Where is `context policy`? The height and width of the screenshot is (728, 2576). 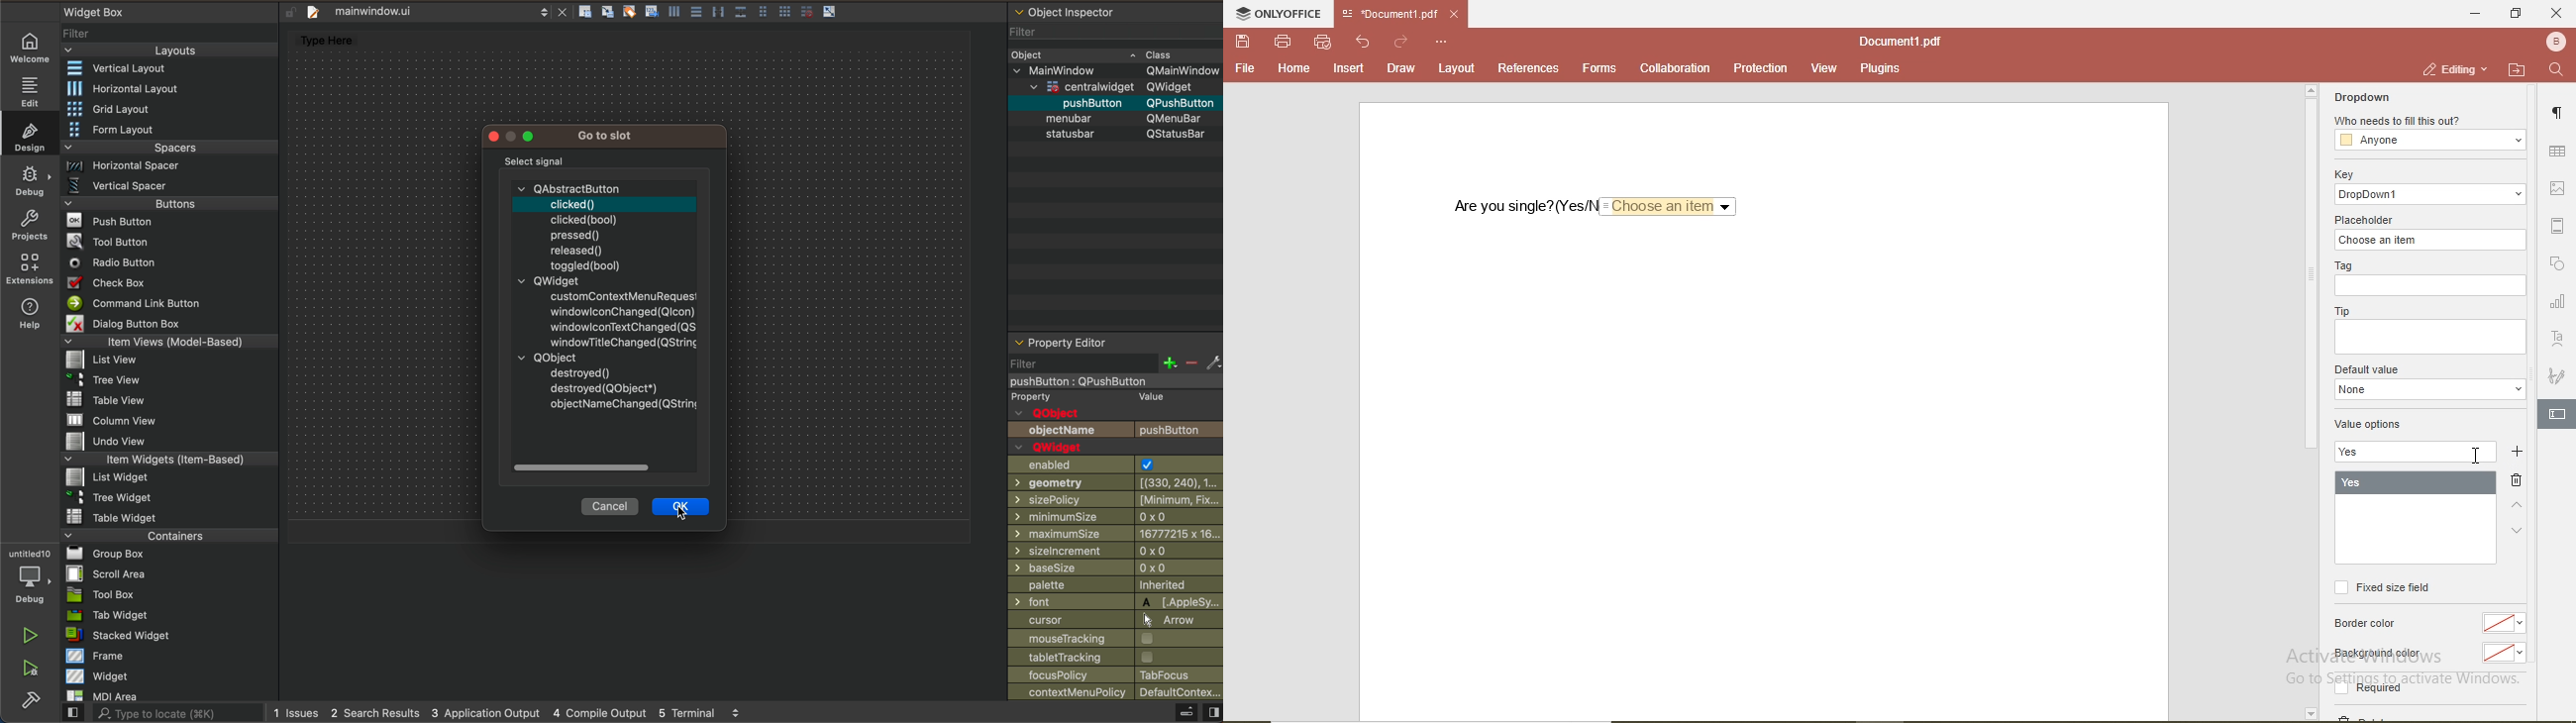 context policy is located at coordinates (1117, 693).